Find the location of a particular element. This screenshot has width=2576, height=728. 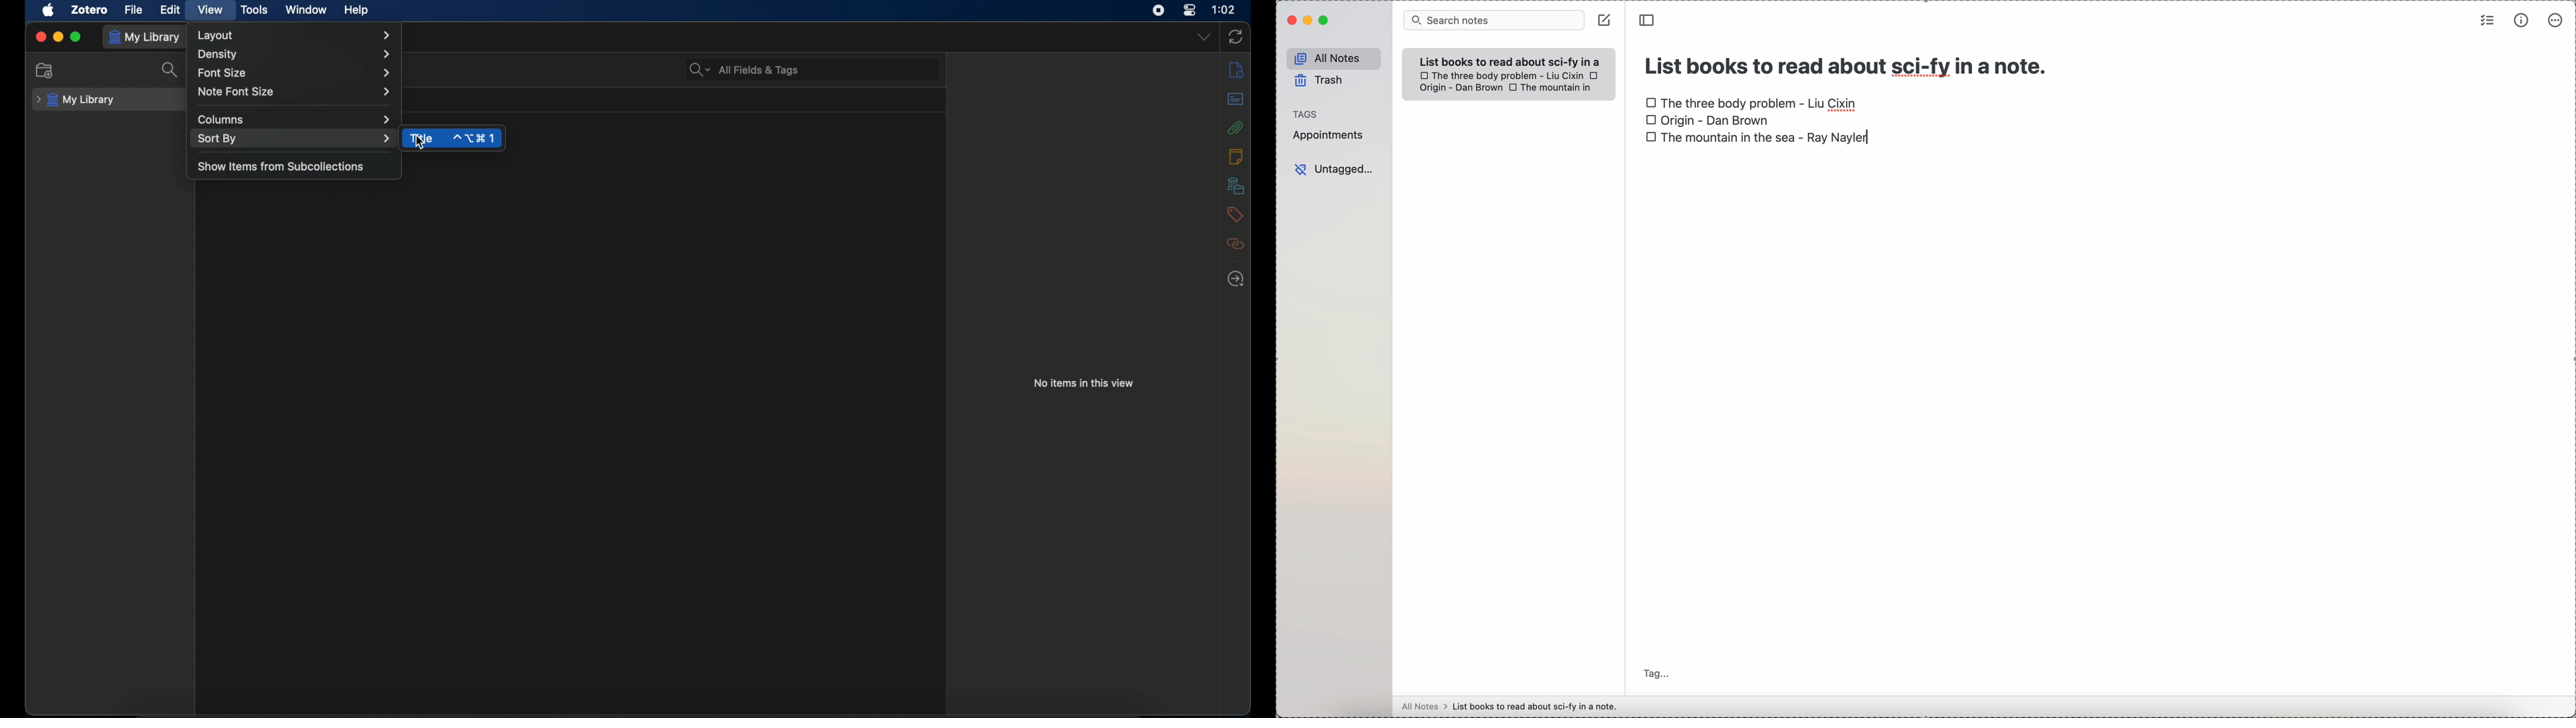

font size is located at coordinates (294, 73).